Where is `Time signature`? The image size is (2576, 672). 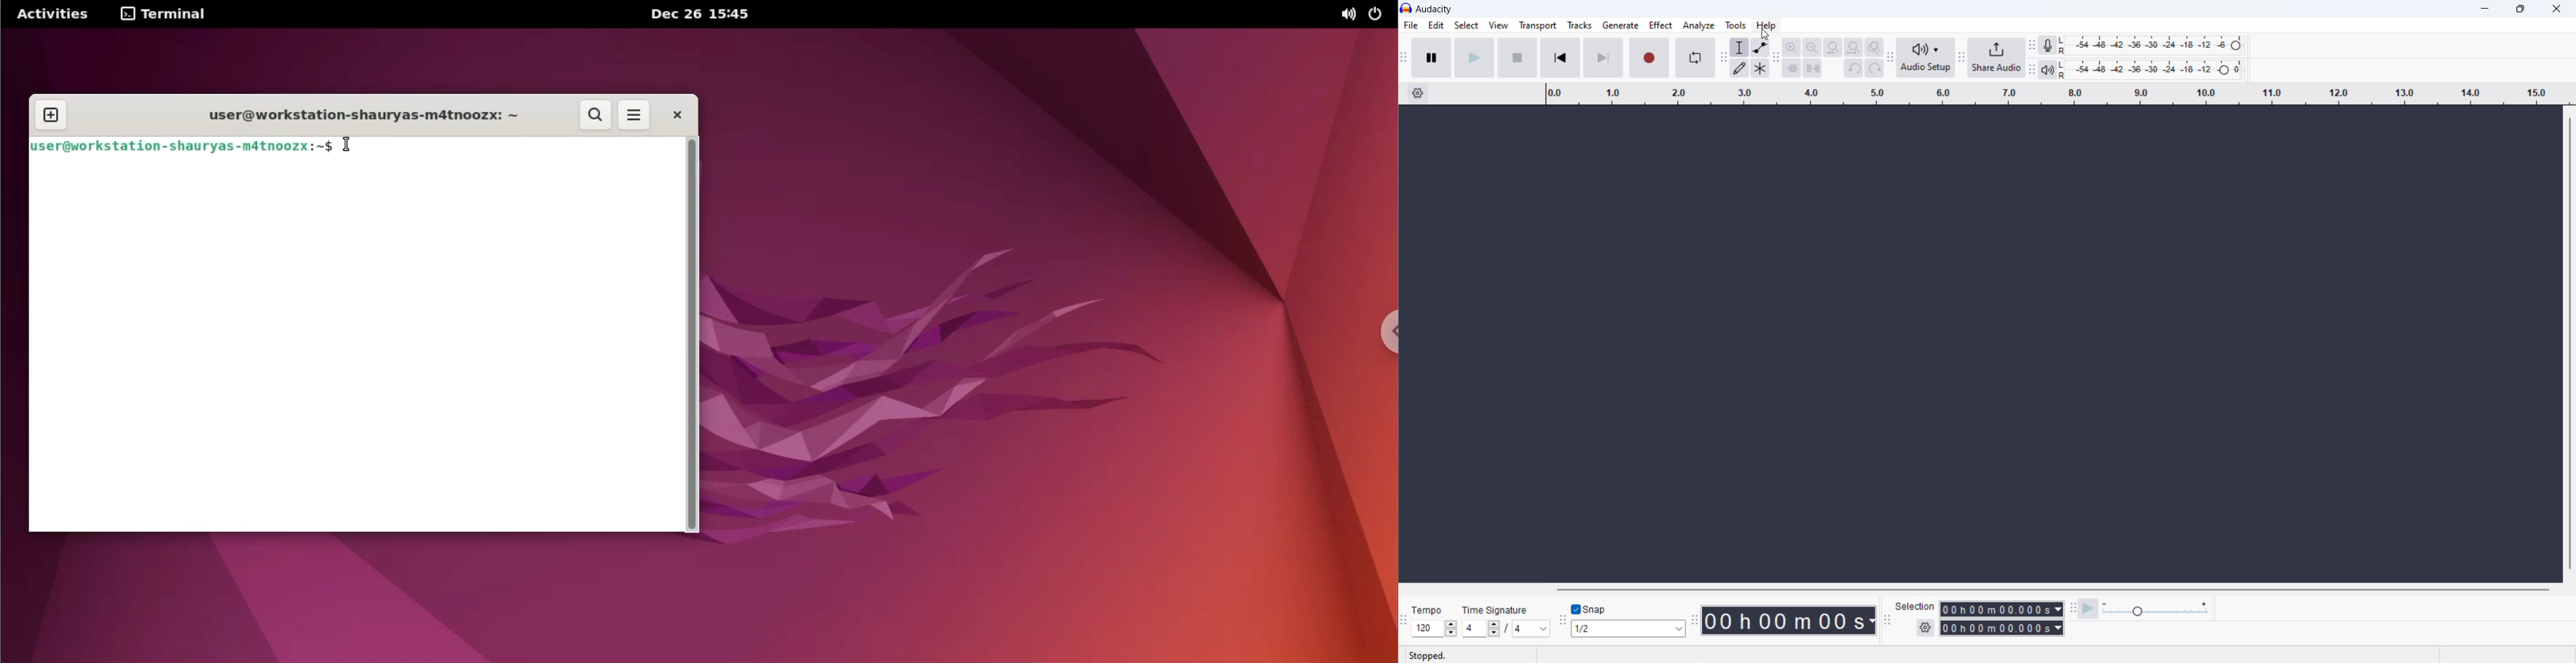 Time signature is located at coordinates (1495, 610).